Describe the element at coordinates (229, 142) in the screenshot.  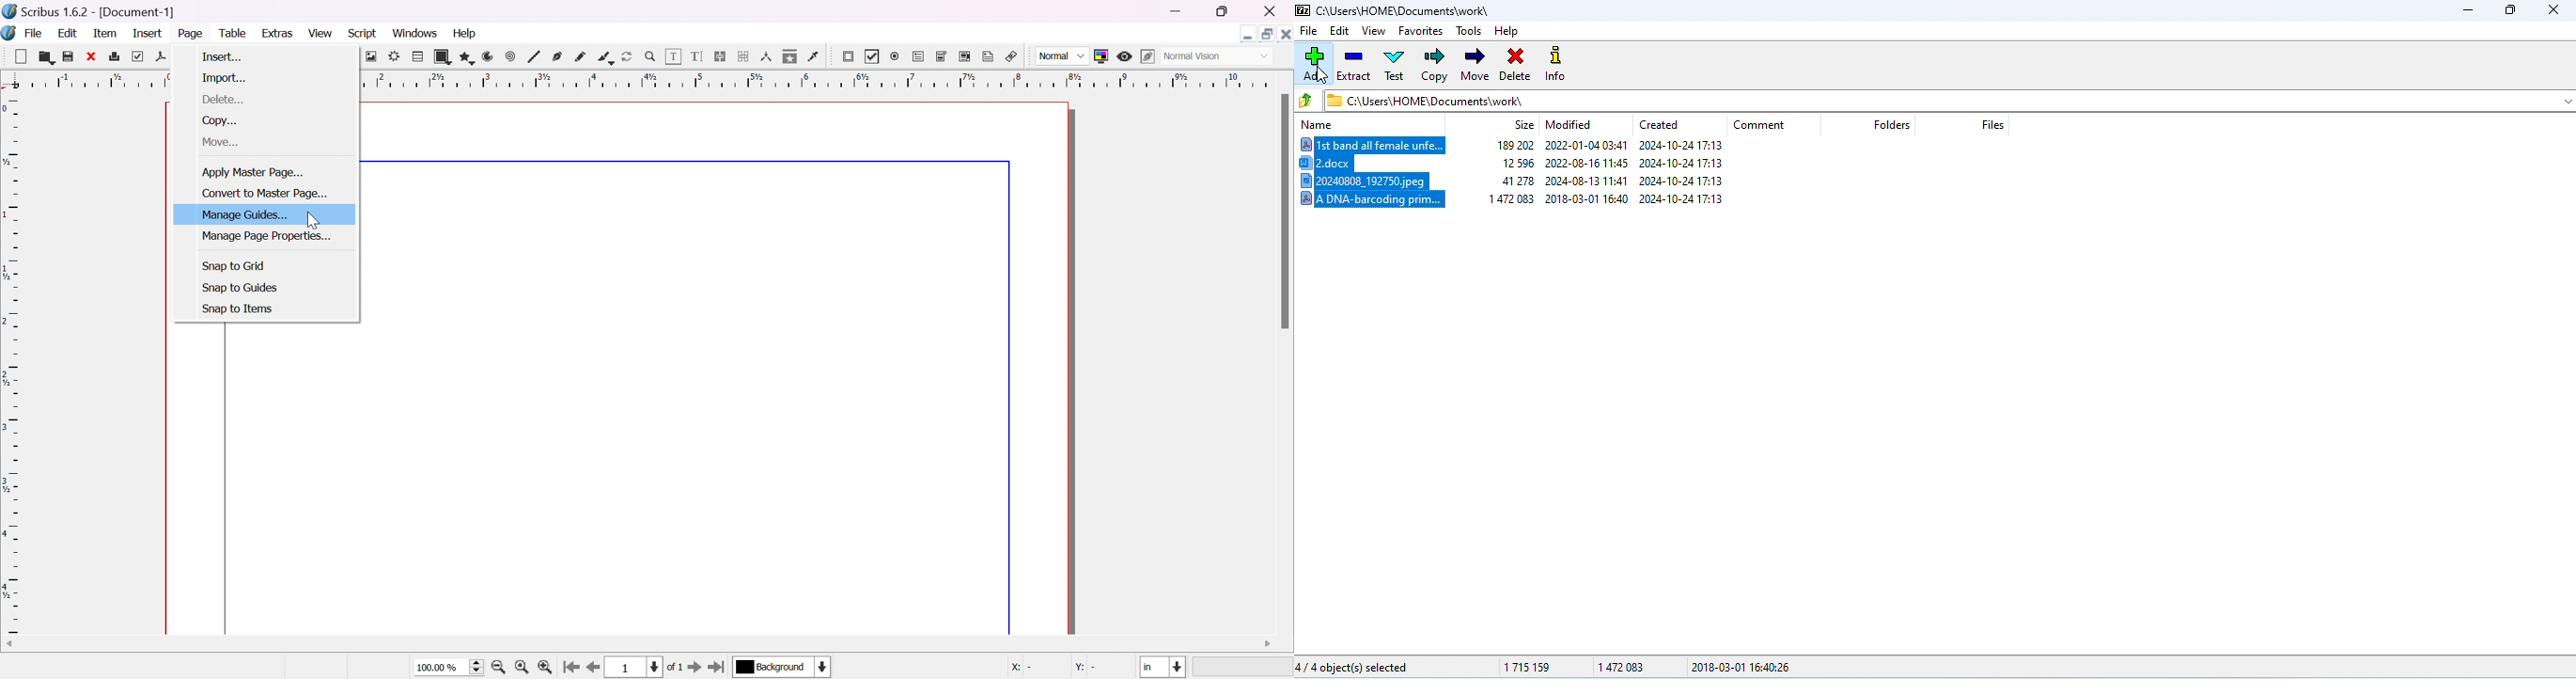
I see `move` at that location.